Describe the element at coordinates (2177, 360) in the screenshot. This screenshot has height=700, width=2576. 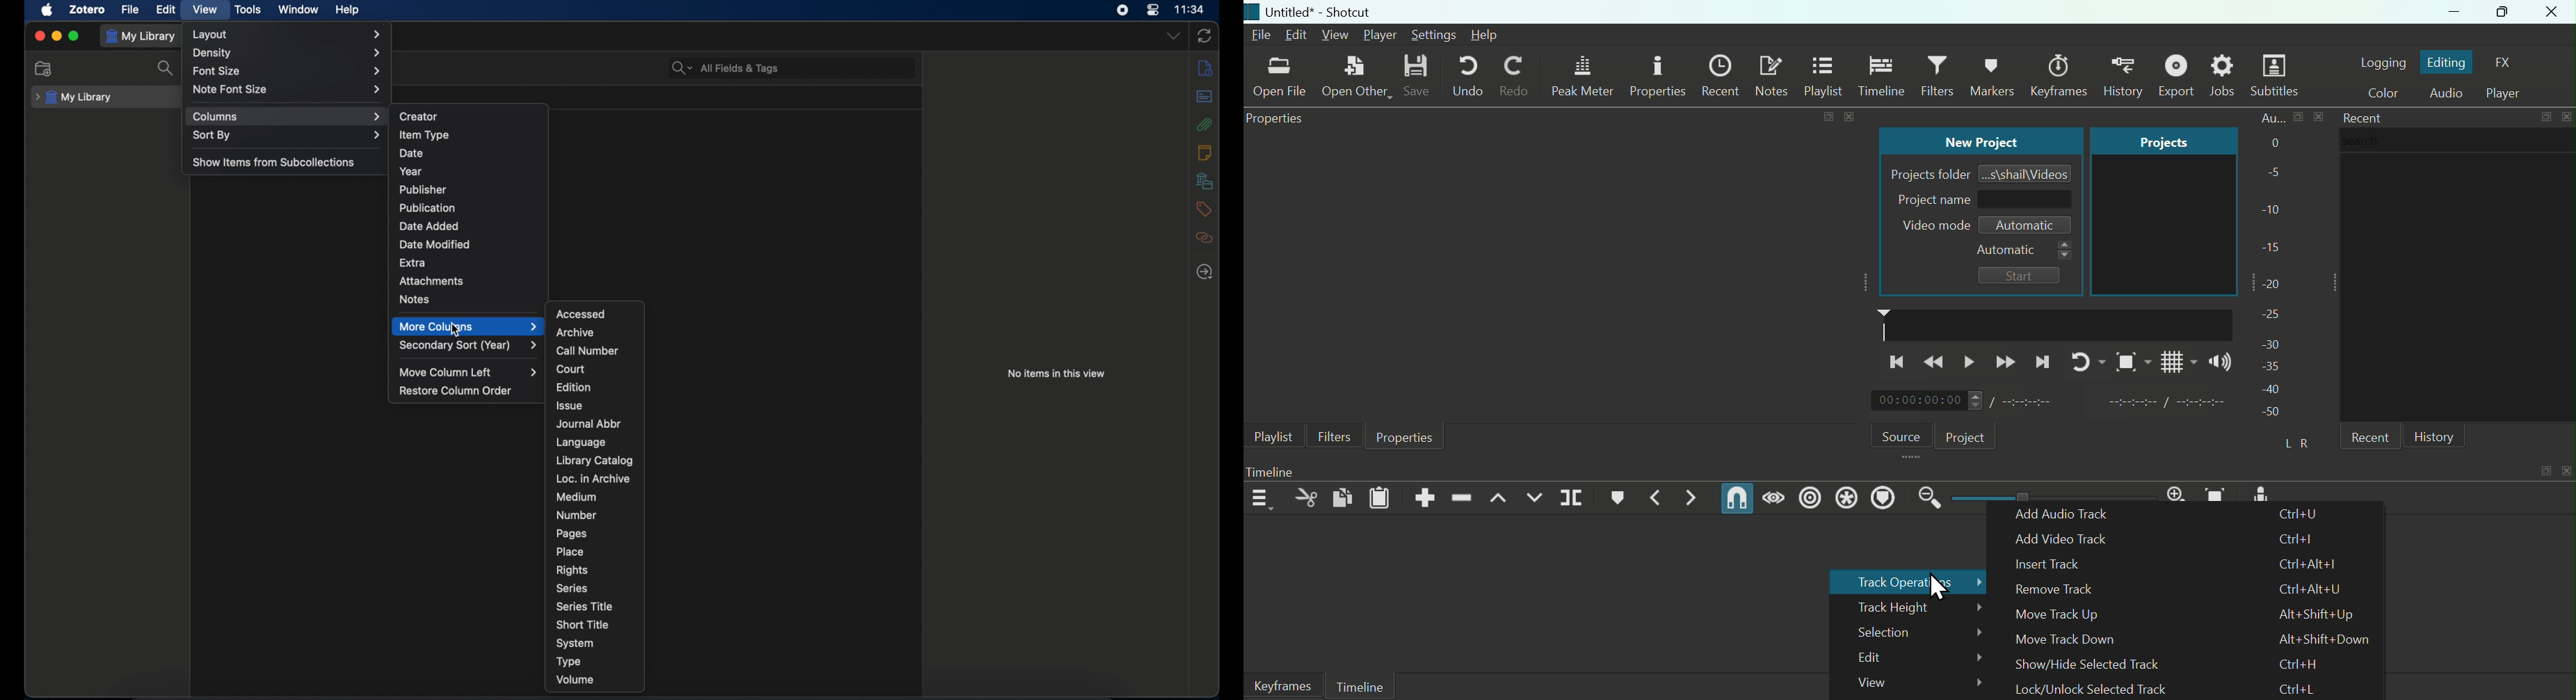
I see `Grid layout` at that location.